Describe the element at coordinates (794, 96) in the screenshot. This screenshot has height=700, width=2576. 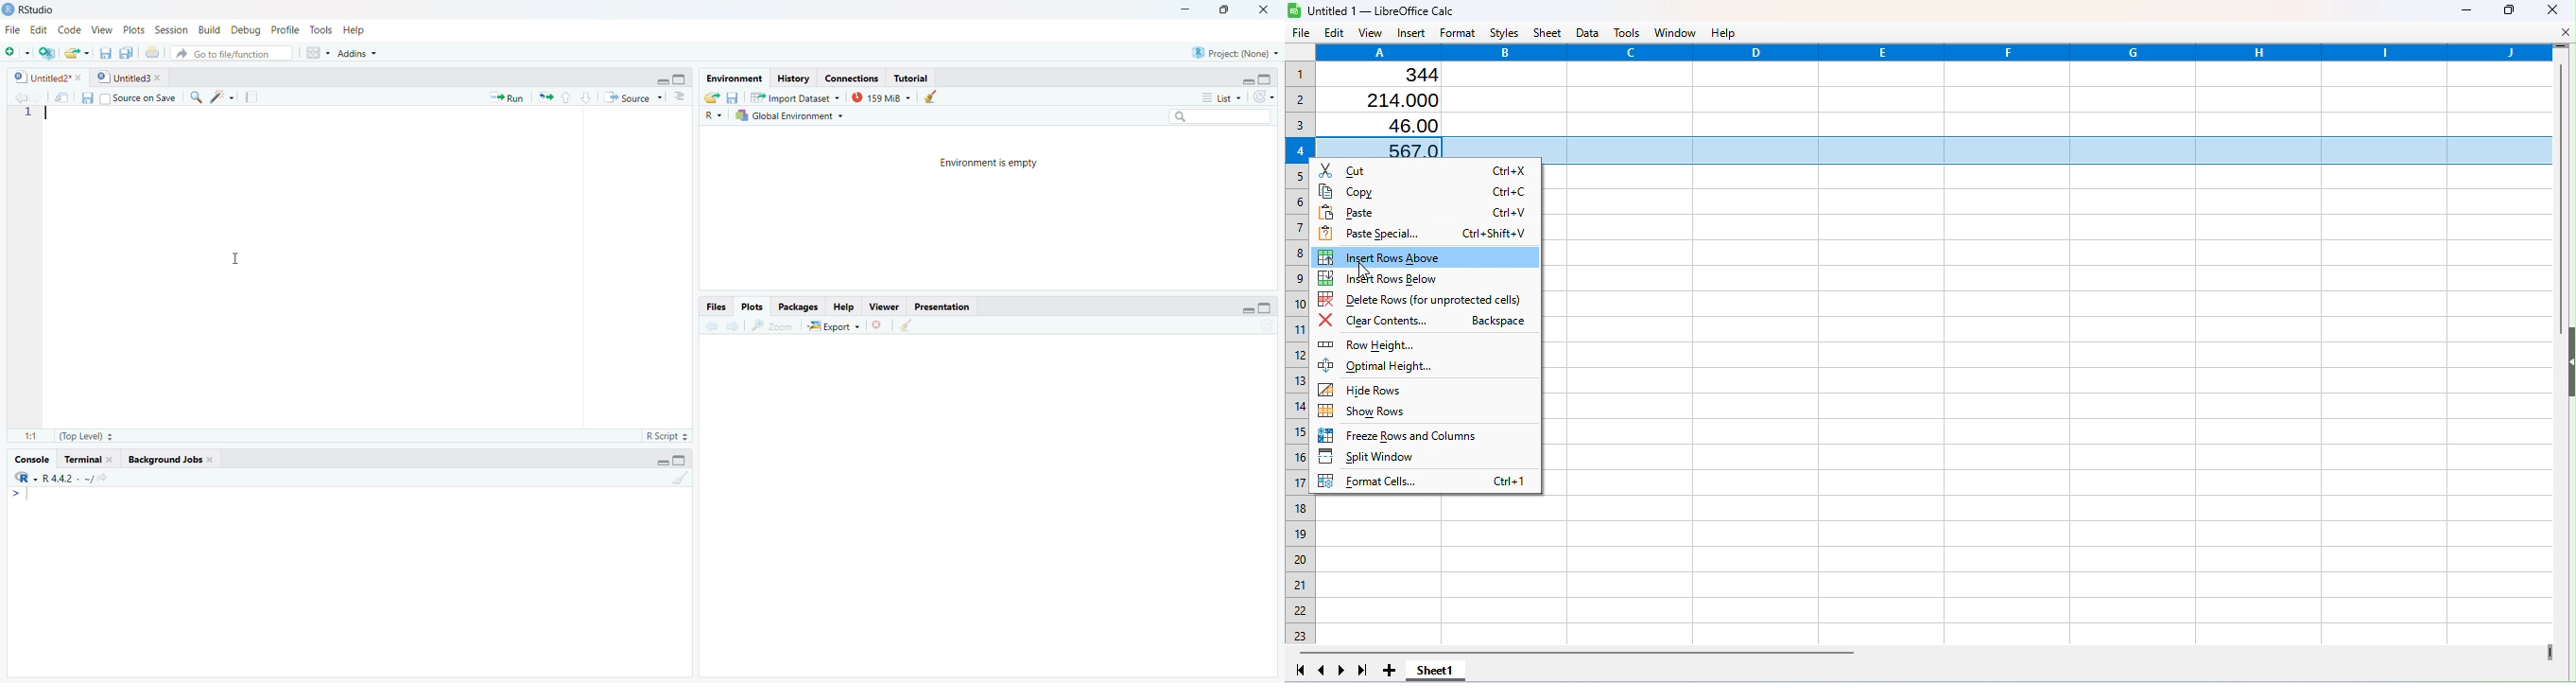
I see `Import Dataset ` at that location.